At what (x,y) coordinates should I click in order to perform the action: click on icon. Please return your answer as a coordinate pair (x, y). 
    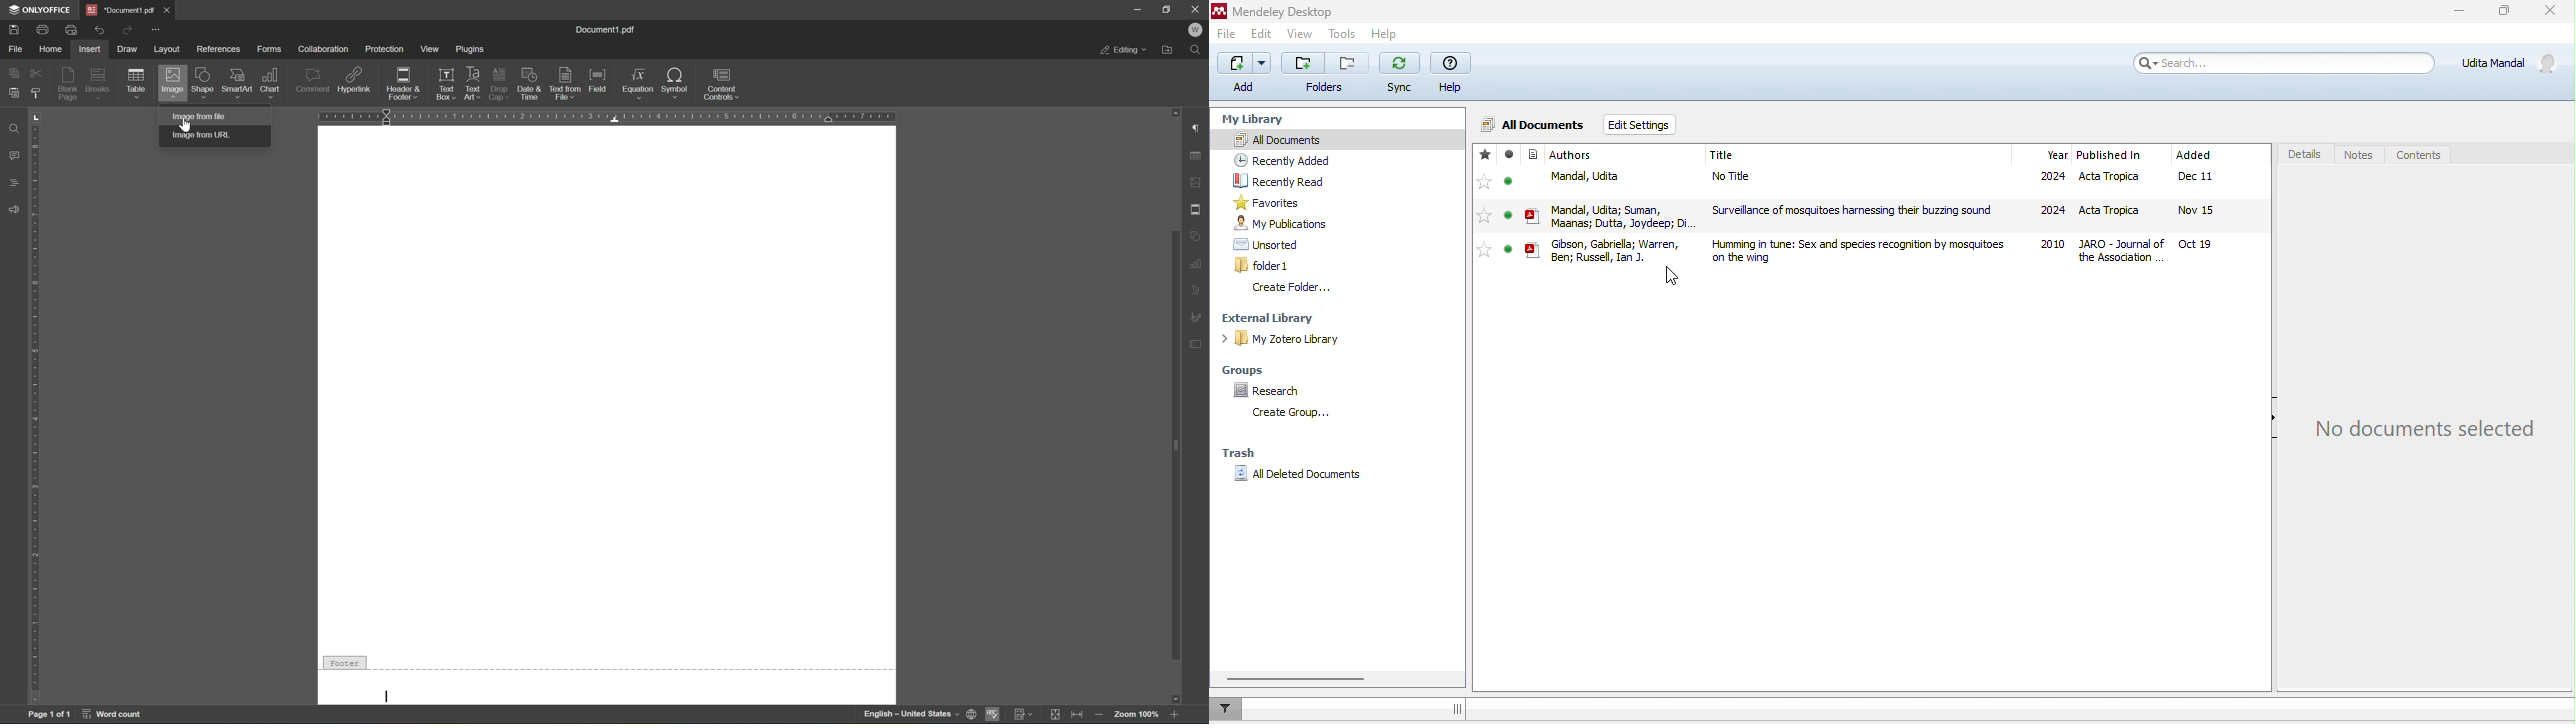
    Looking at the image, I should click on (1533, 203).